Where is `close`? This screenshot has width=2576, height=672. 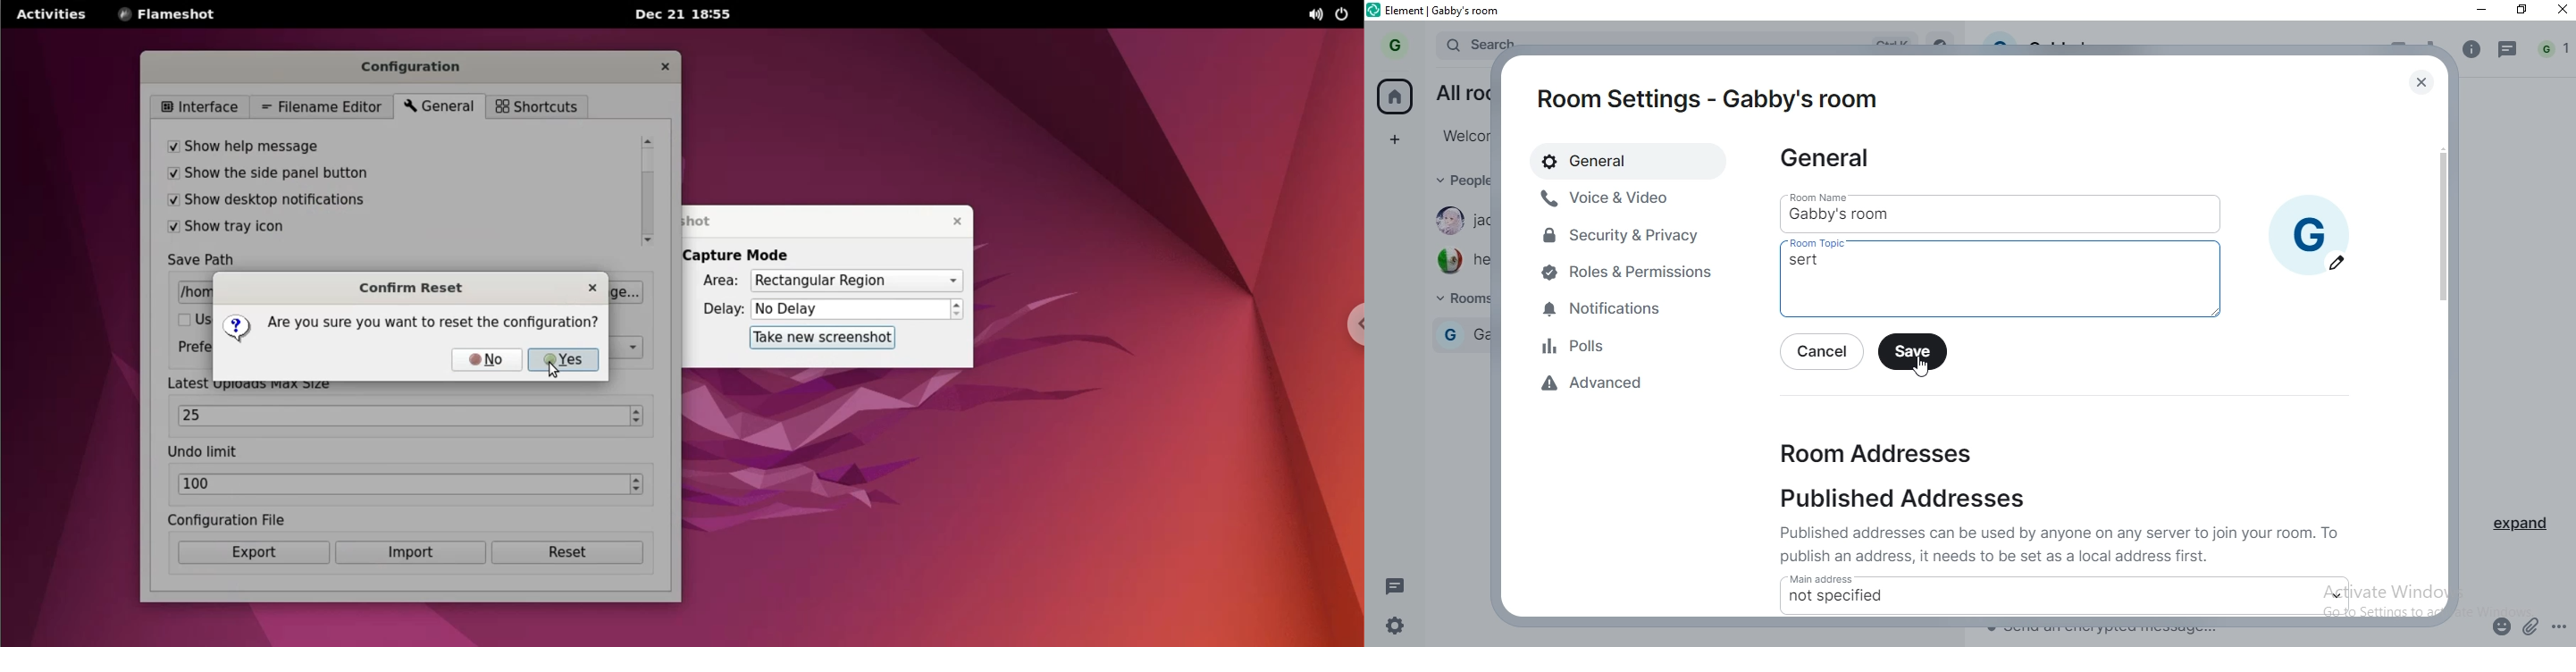
close is located at coordinates (2559, 13).